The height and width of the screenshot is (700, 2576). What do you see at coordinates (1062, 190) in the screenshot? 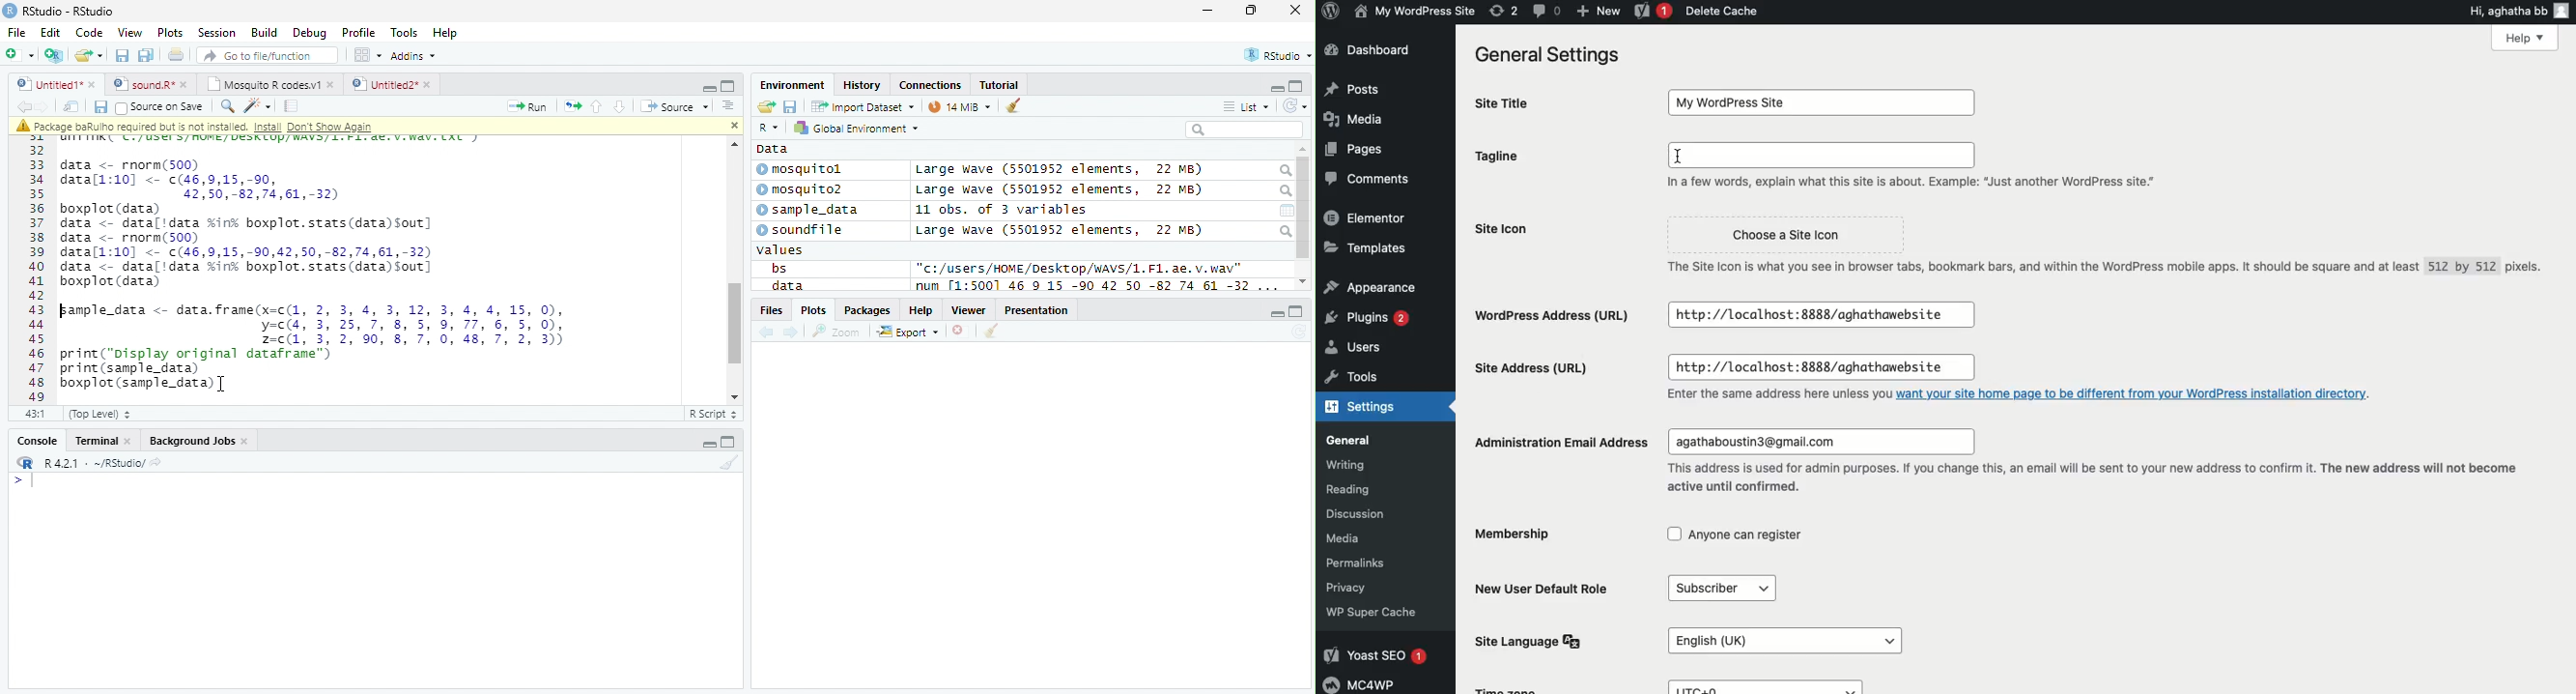
I see `Large wave (5501952 elements, 22 MB)` at bounding box center [1062, 190].